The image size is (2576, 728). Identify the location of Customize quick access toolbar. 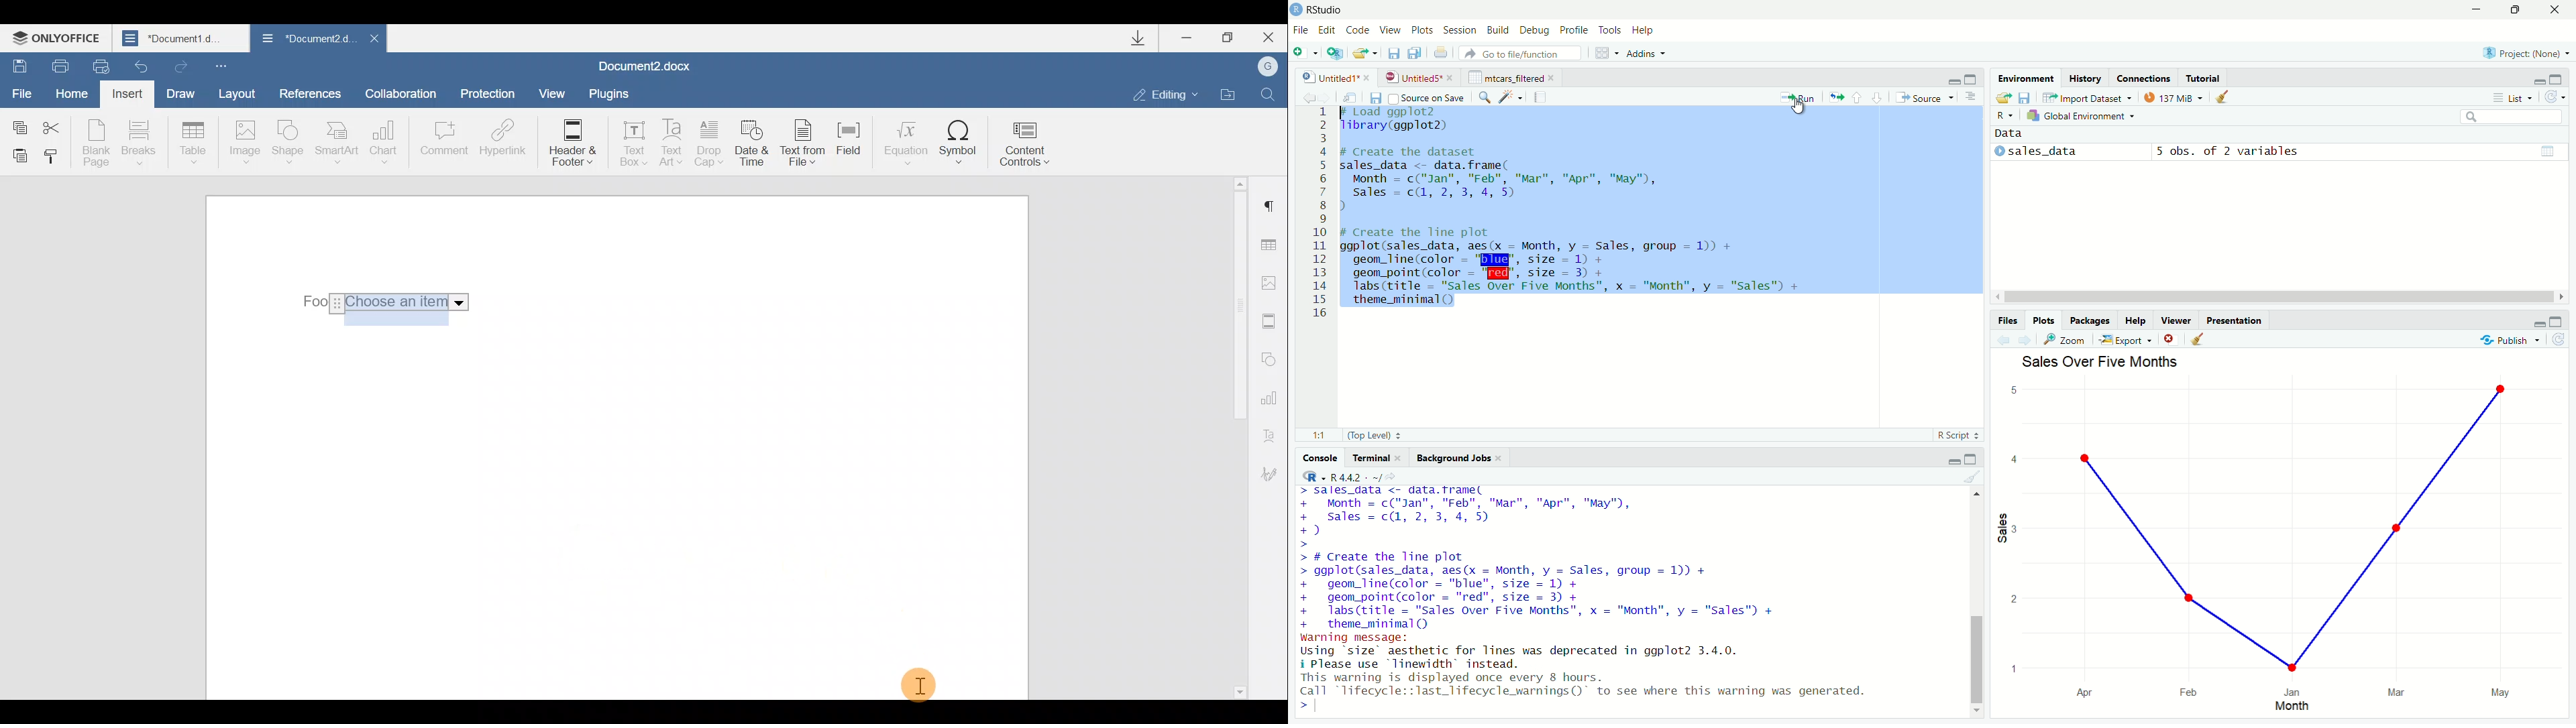
(224, 65).